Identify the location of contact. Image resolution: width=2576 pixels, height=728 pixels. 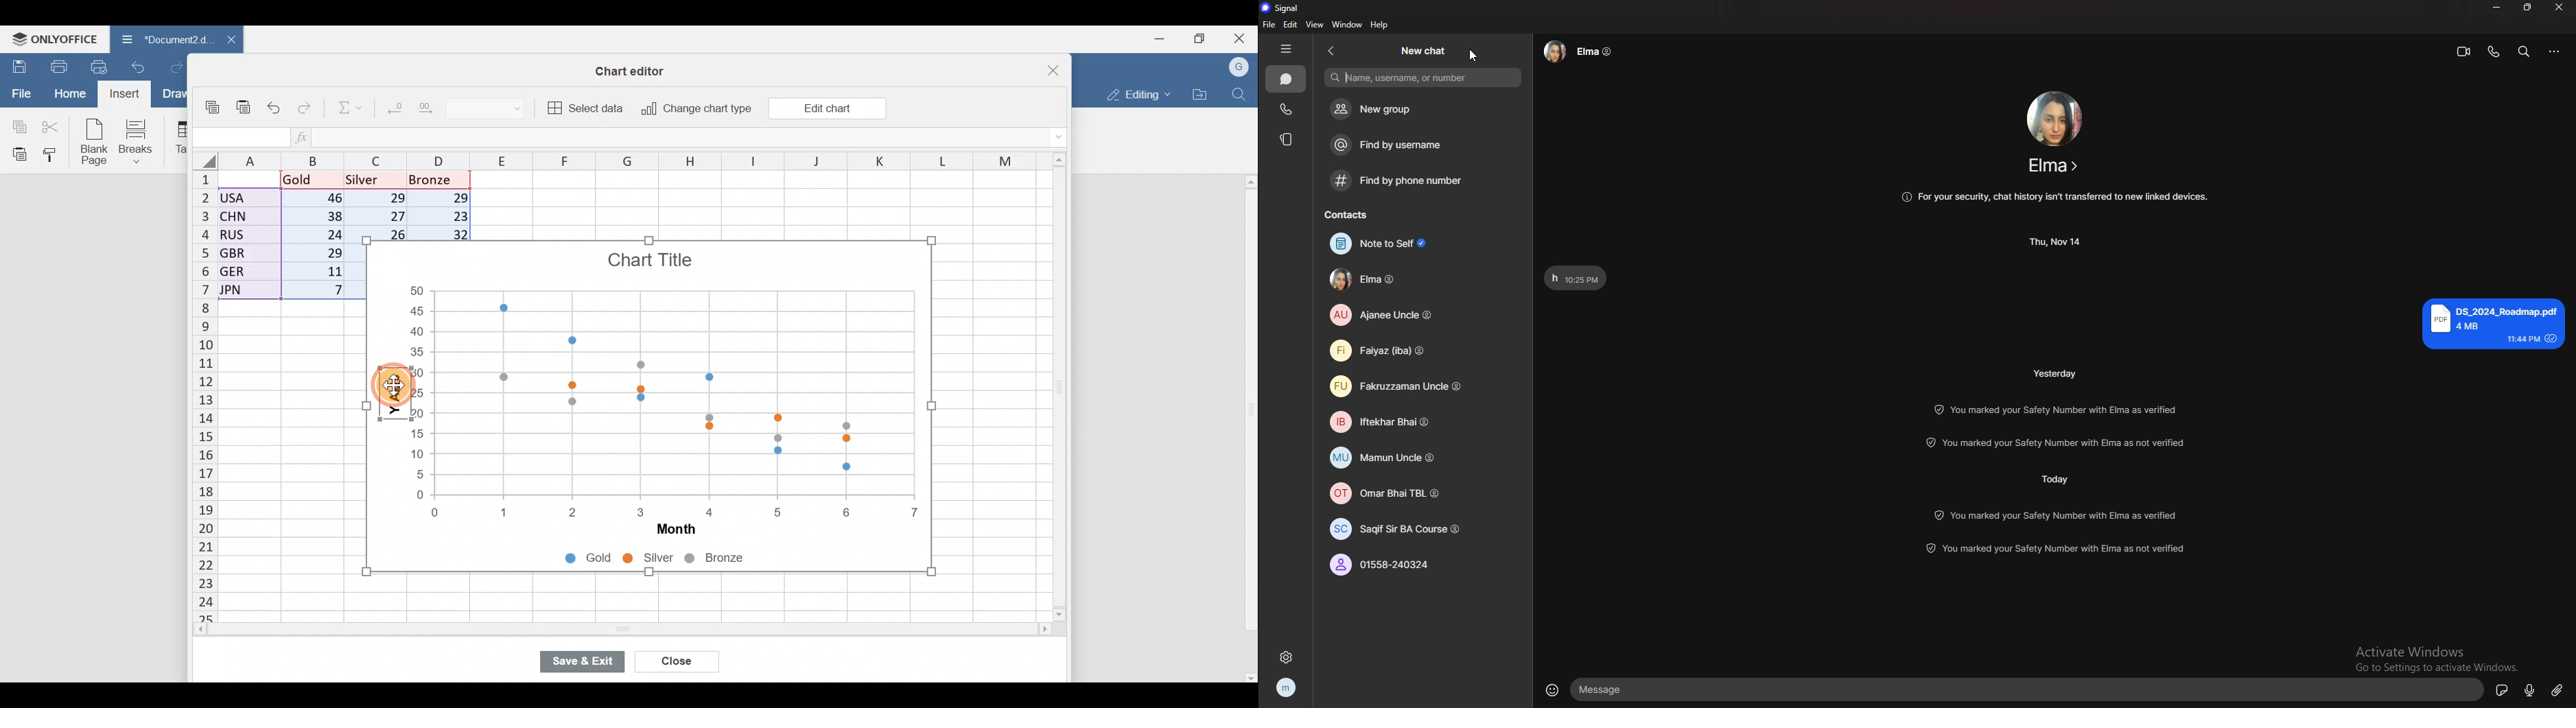
(1392, 421).